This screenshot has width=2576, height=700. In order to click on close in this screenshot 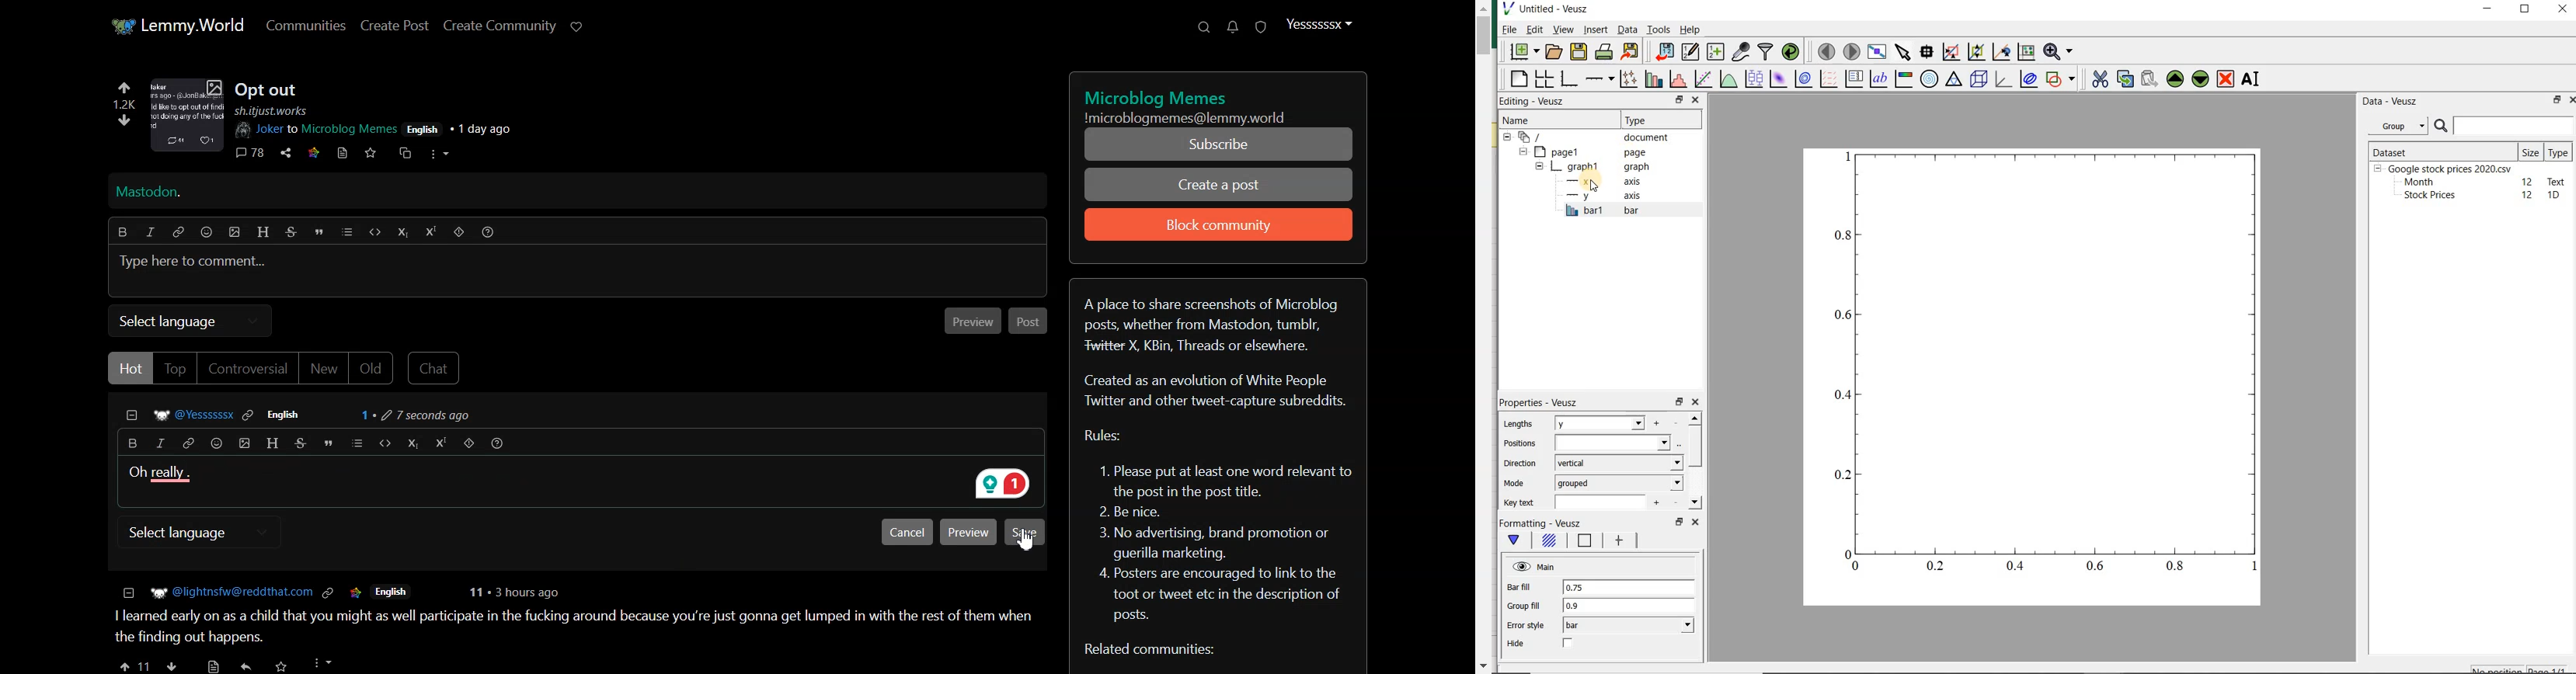, I will do `click(1694, 523)`.